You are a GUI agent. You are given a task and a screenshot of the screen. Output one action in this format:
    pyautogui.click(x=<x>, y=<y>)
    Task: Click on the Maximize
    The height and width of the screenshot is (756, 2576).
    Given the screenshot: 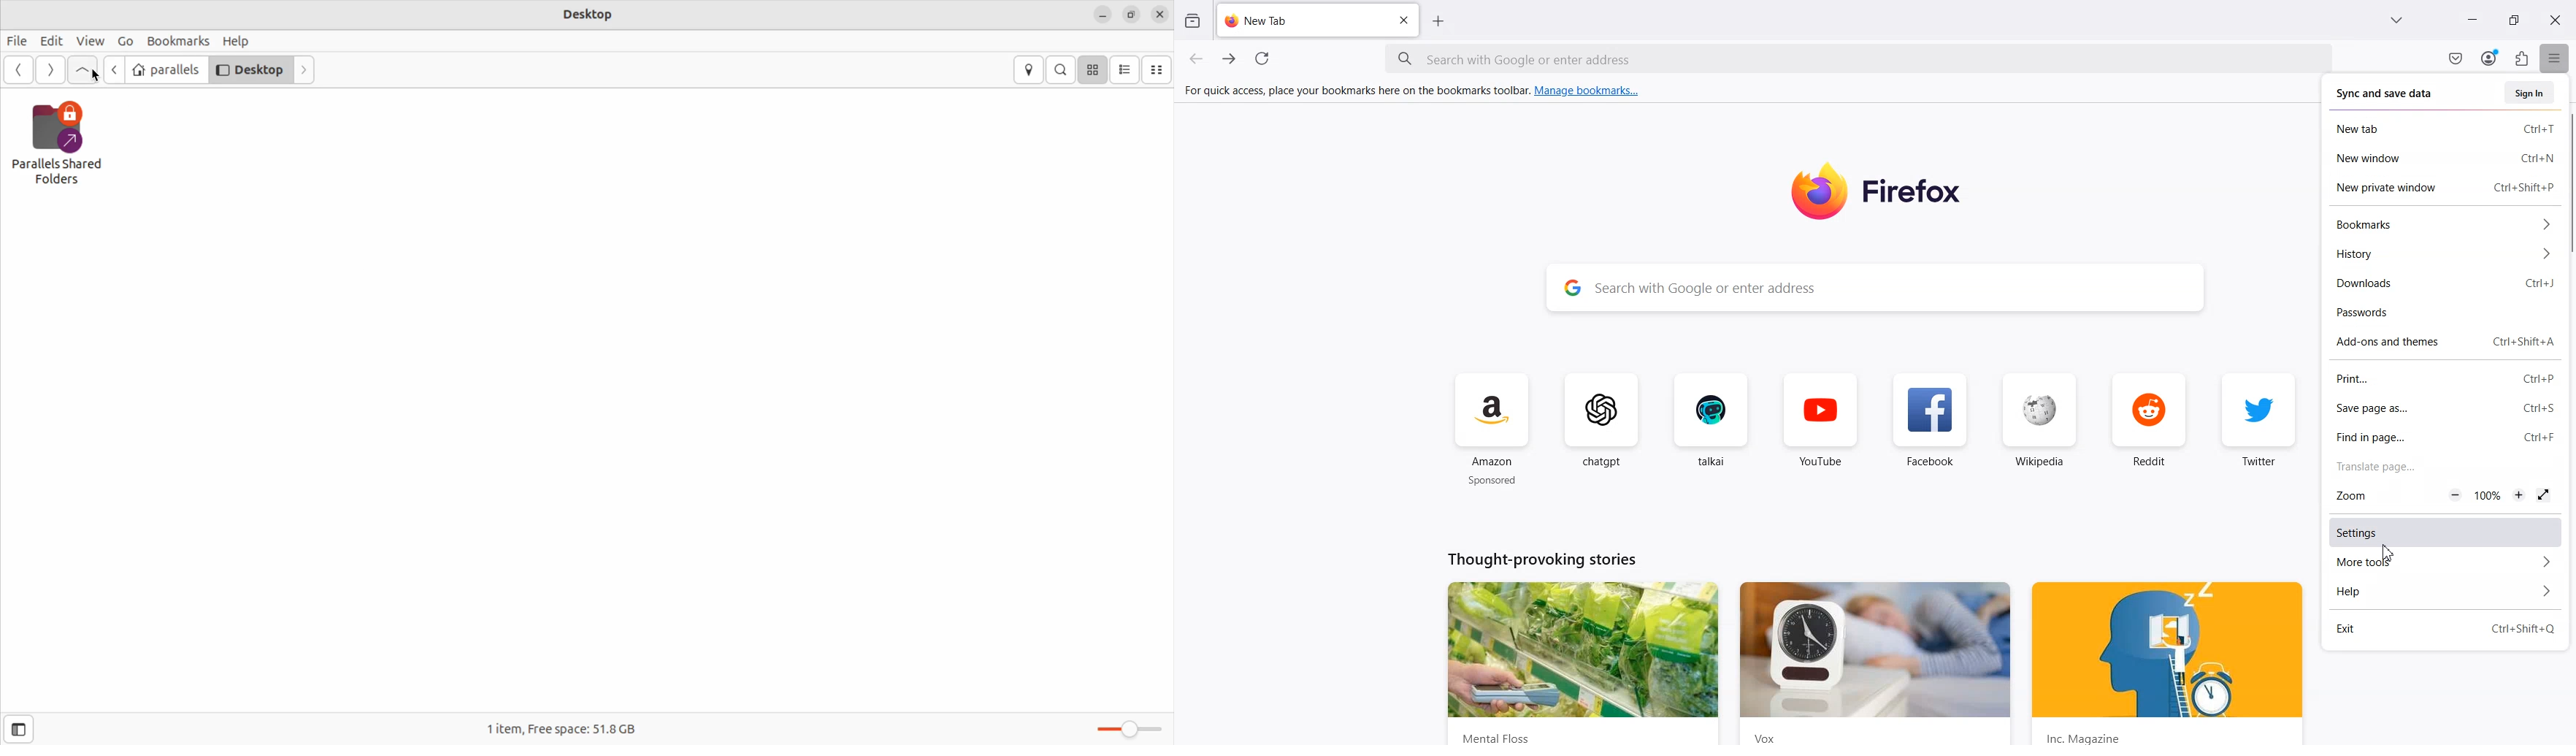 What is the action you would take?
    pyautogui.click(x=2514, y=20)
    